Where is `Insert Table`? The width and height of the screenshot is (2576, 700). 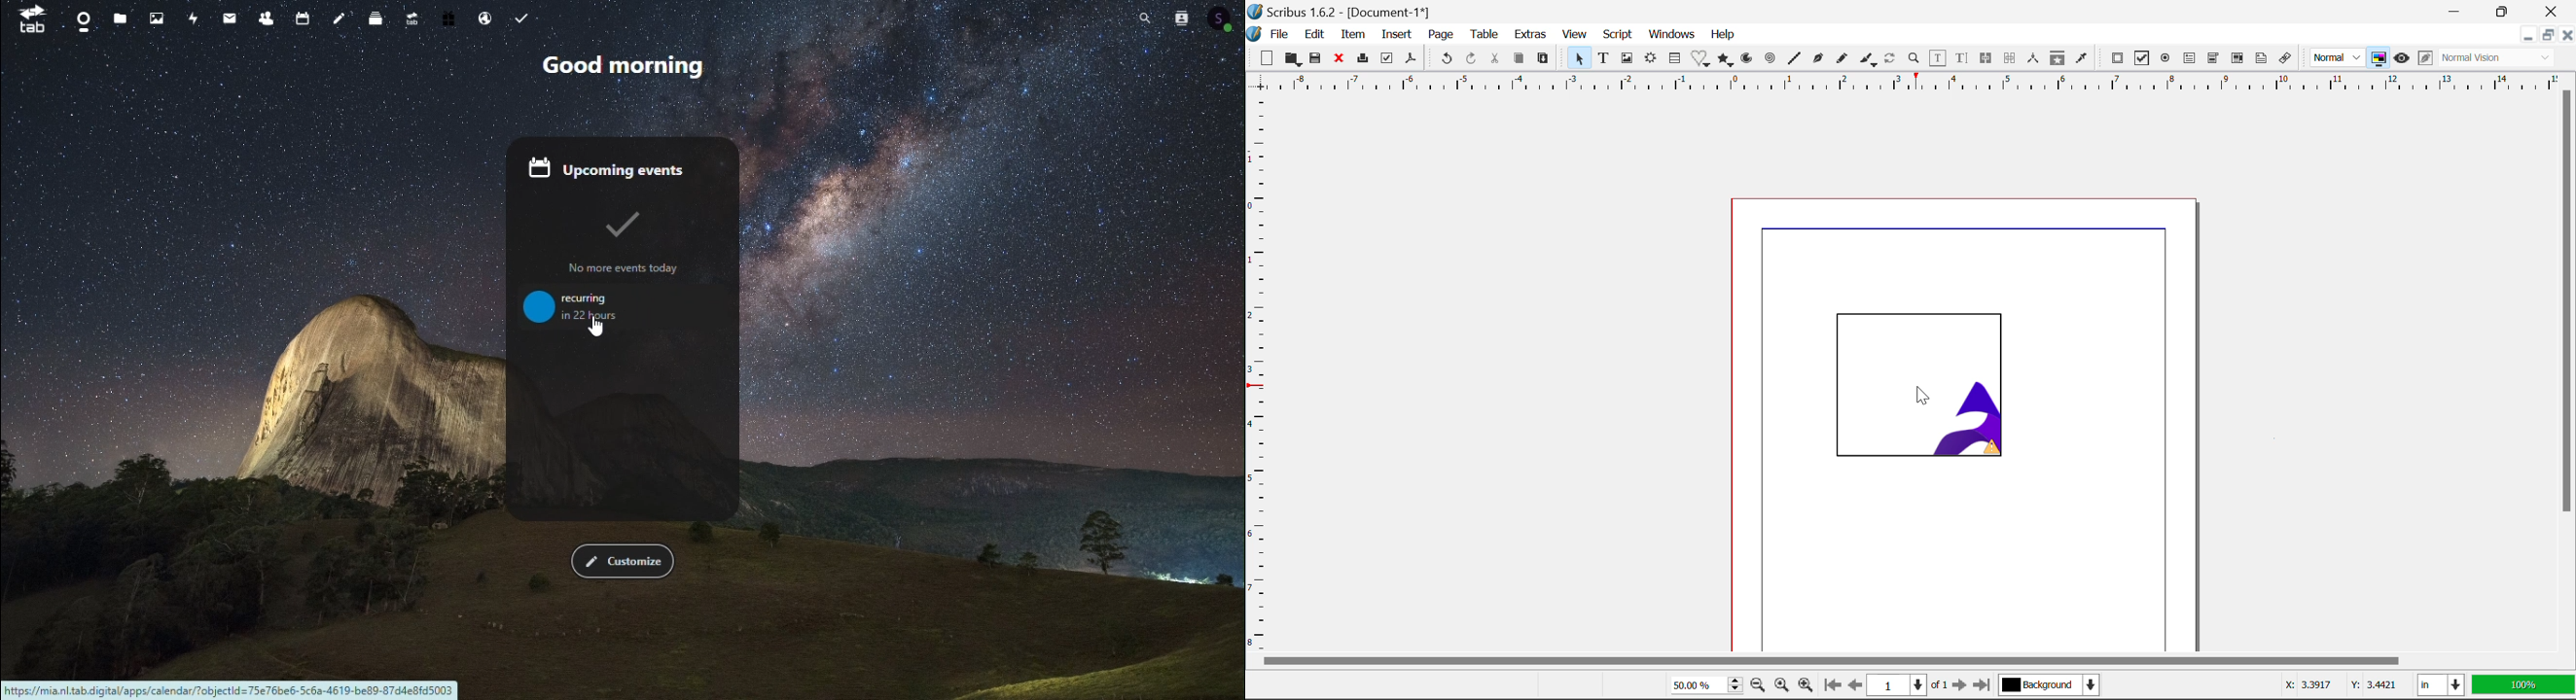
Insert Table is located at coordinates (1677, 58).